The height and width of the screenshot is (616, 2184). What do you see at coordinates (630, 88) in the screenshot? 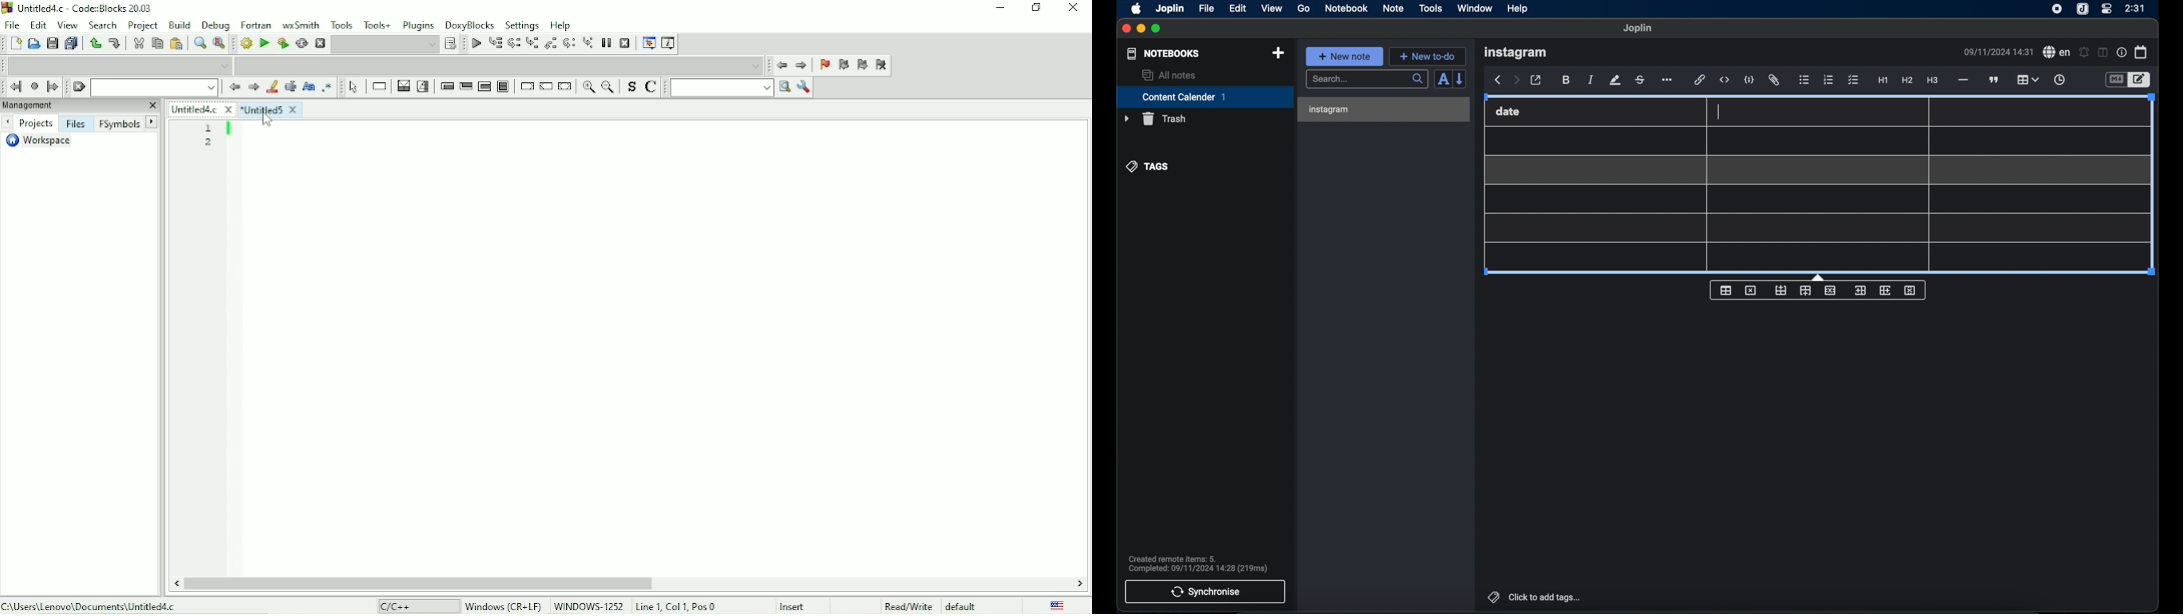
I see `Toggle source` at bounding box center [630, 88].